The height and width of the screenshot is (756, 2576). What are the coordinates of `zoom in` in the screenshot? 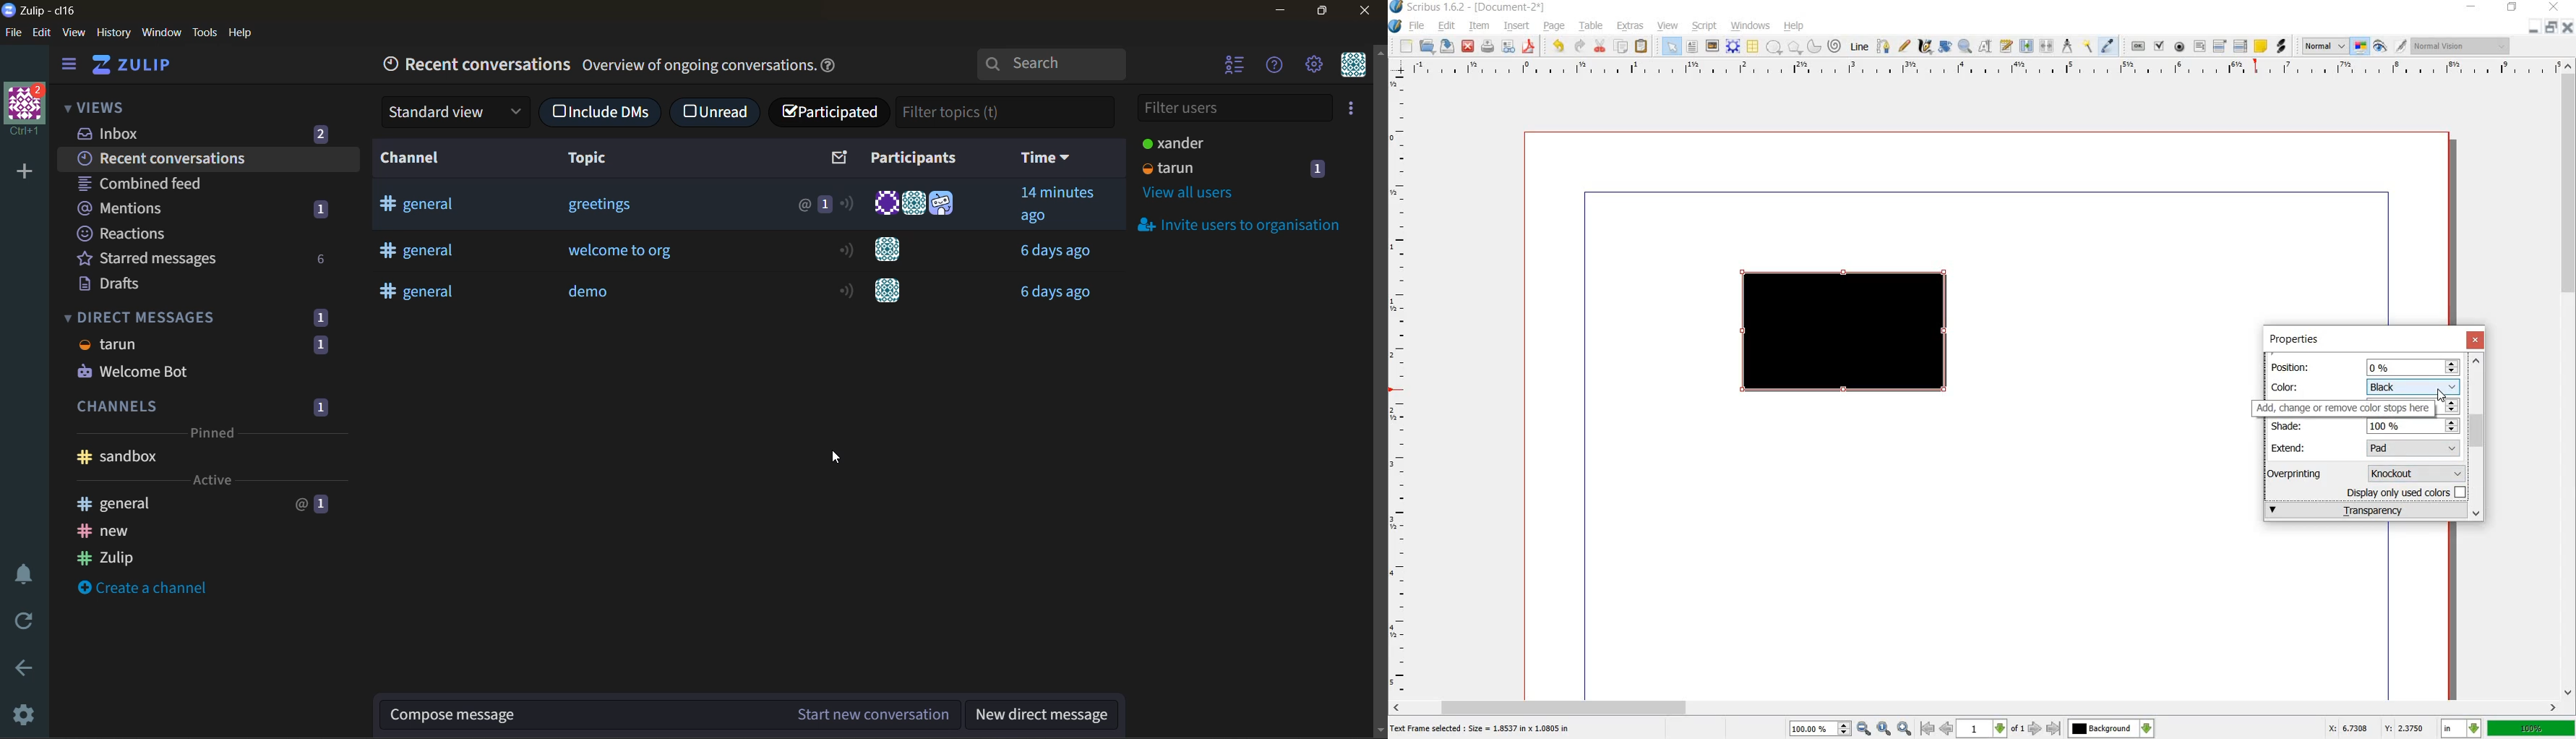 It's located at (1905, 728).